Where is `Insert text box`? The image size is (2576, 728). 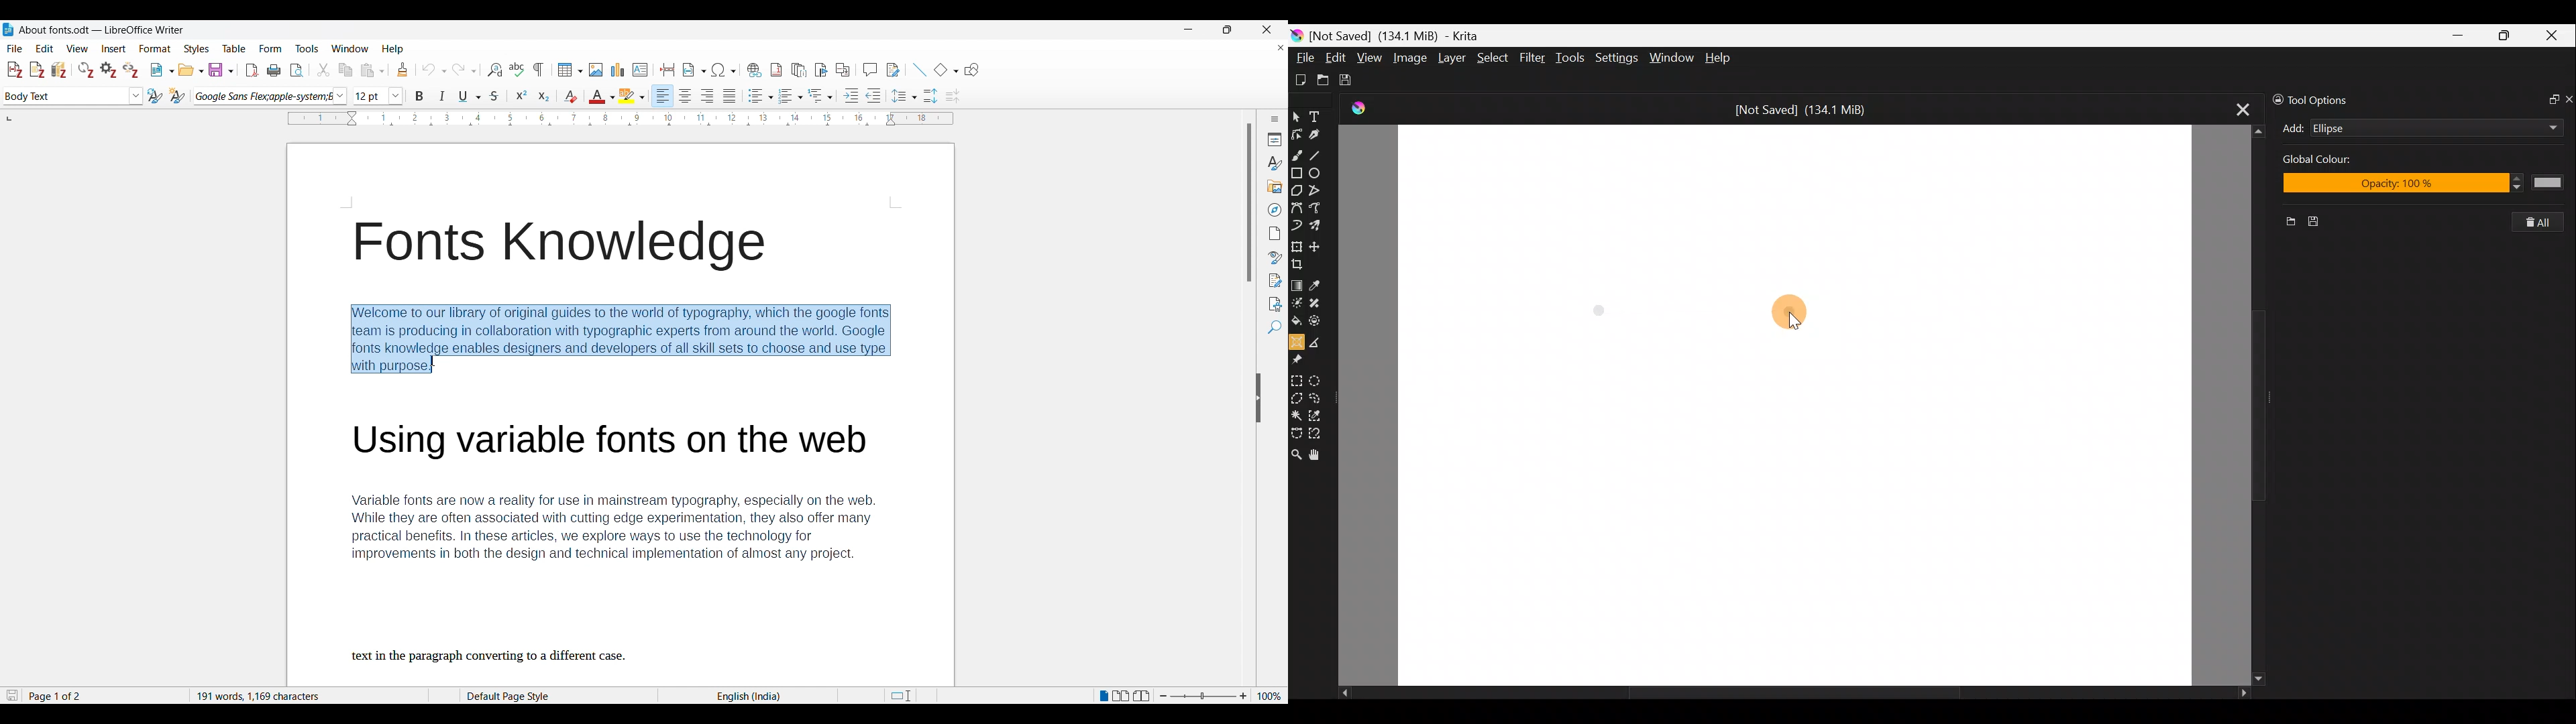 Insert text box is located at coordinates (640, 70).